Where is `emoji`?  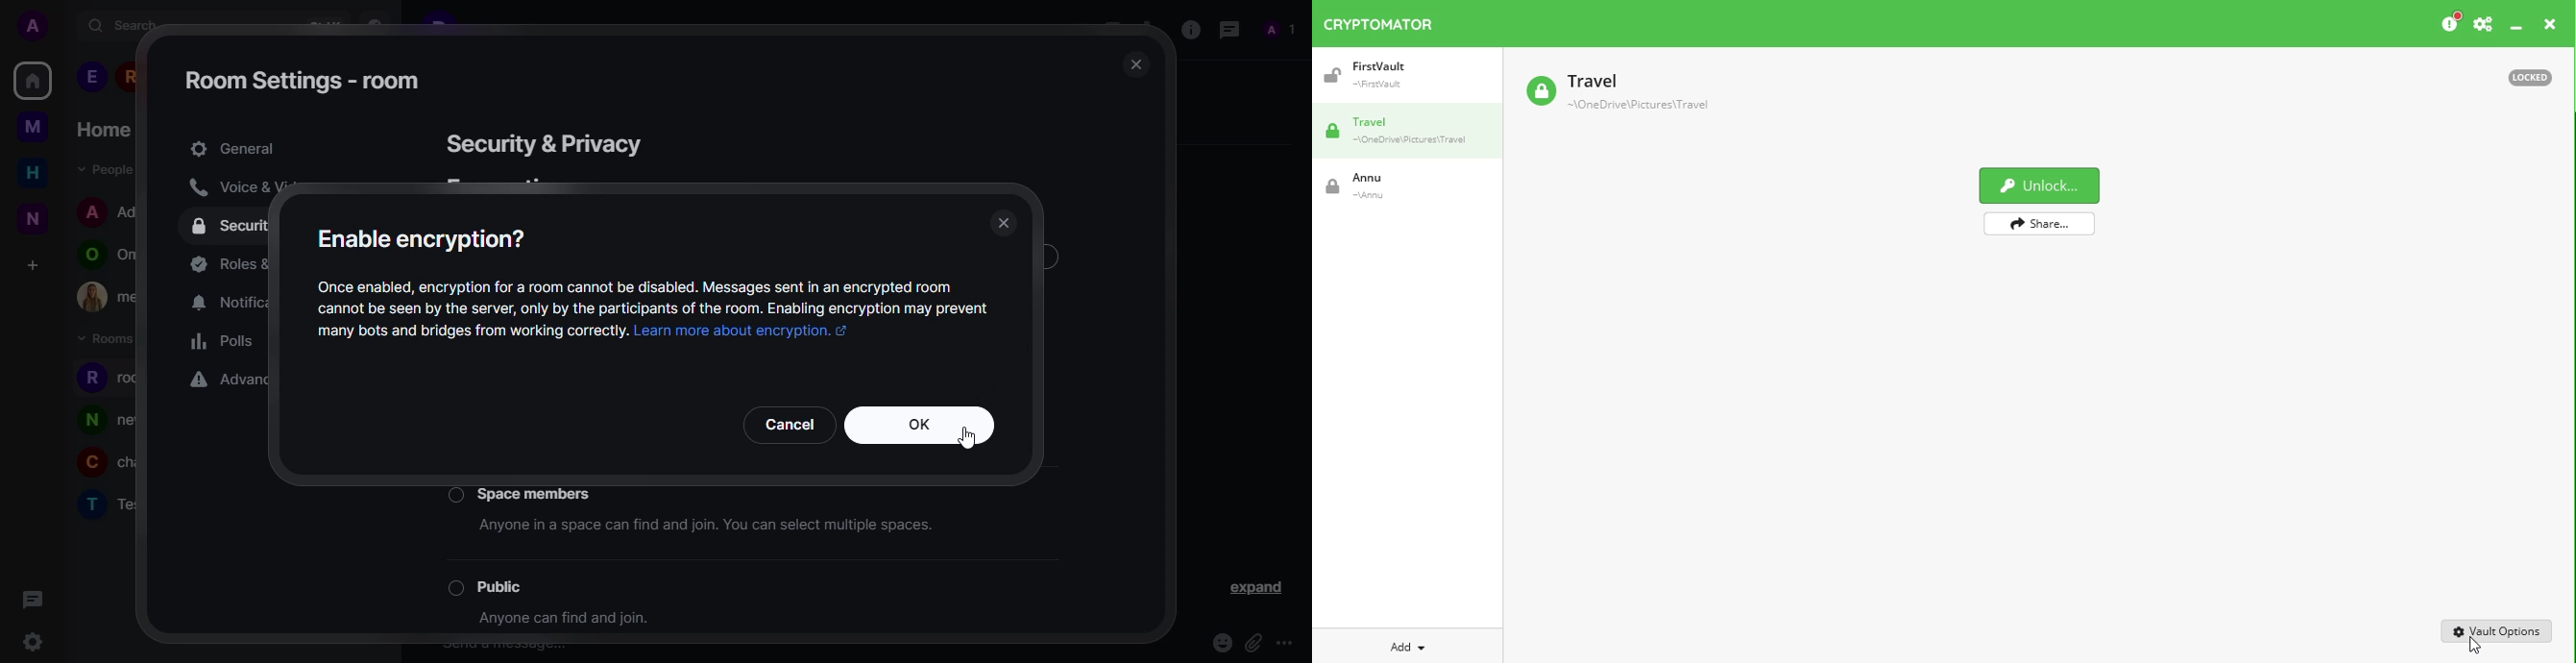 emoji is located at coordinates (1221, 641).